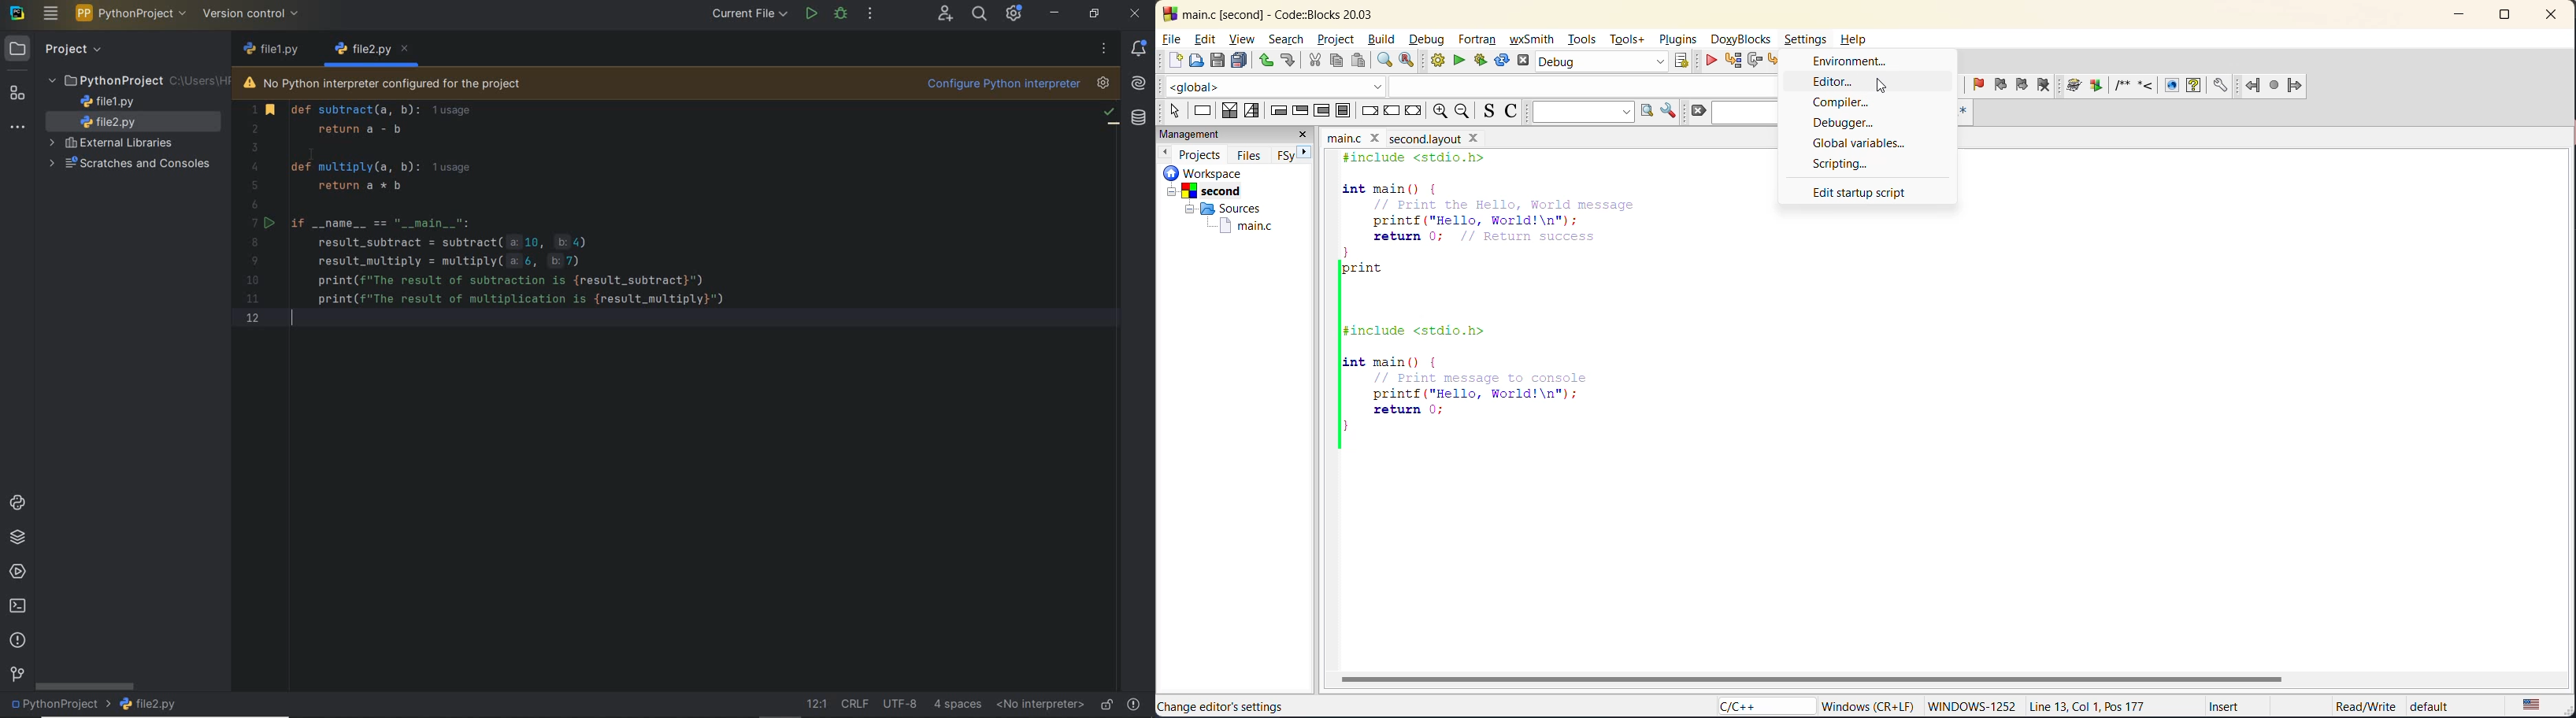 This screenshot has width=2576, height=728. Describe the element at coordinates (1336, 39) in the screenshot. I see `project` at that location.